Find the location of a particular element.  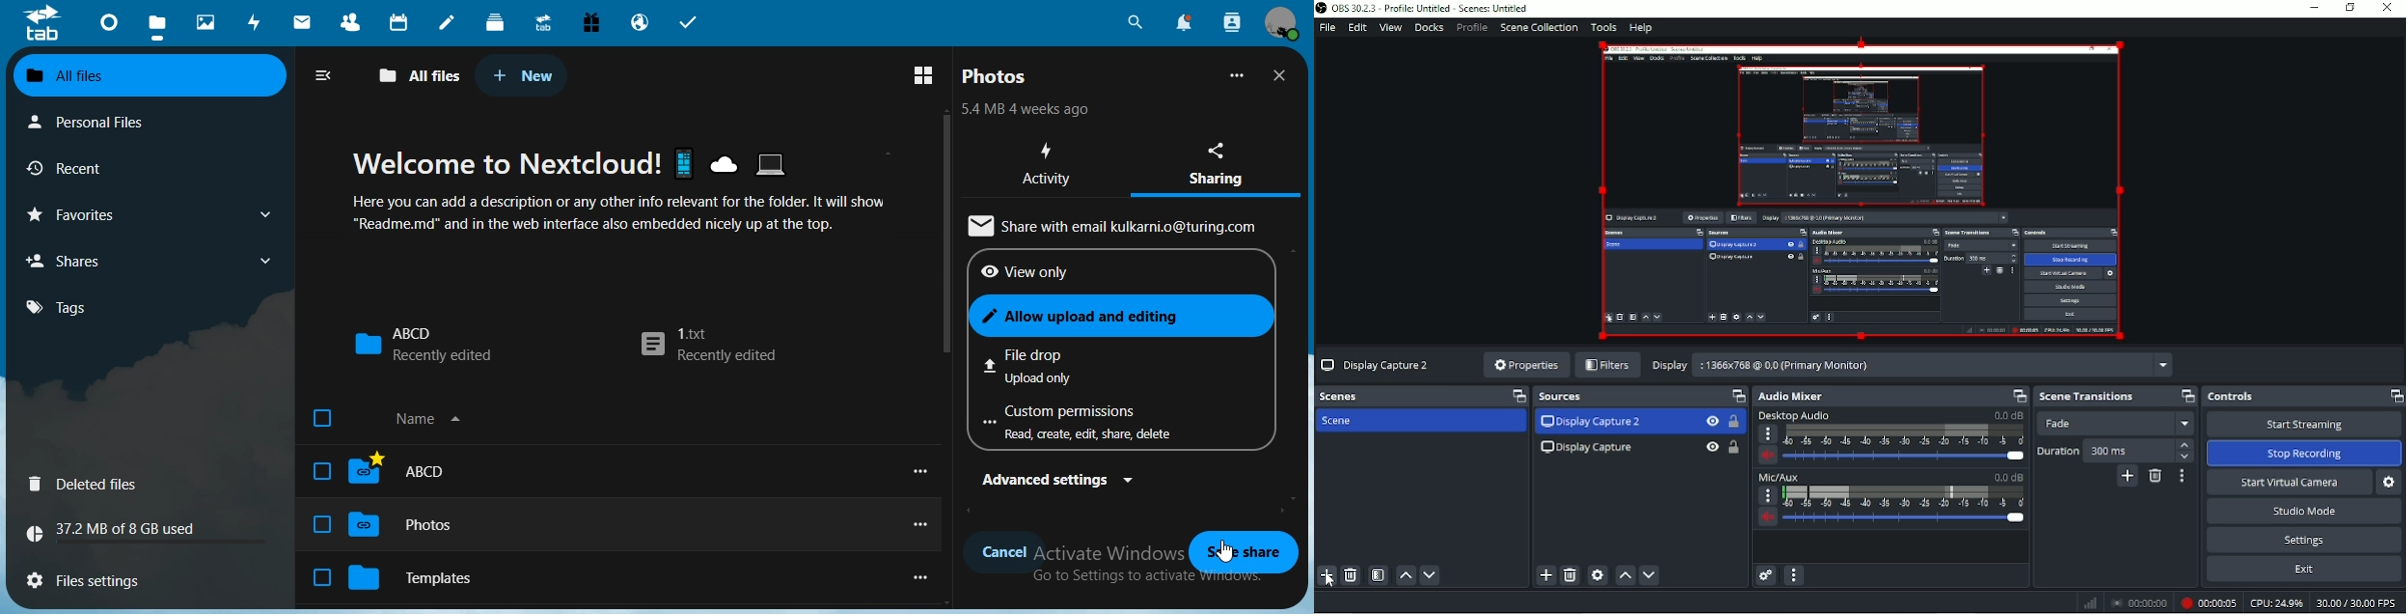

Audio Mixer is located at coordinates (1792, 397).